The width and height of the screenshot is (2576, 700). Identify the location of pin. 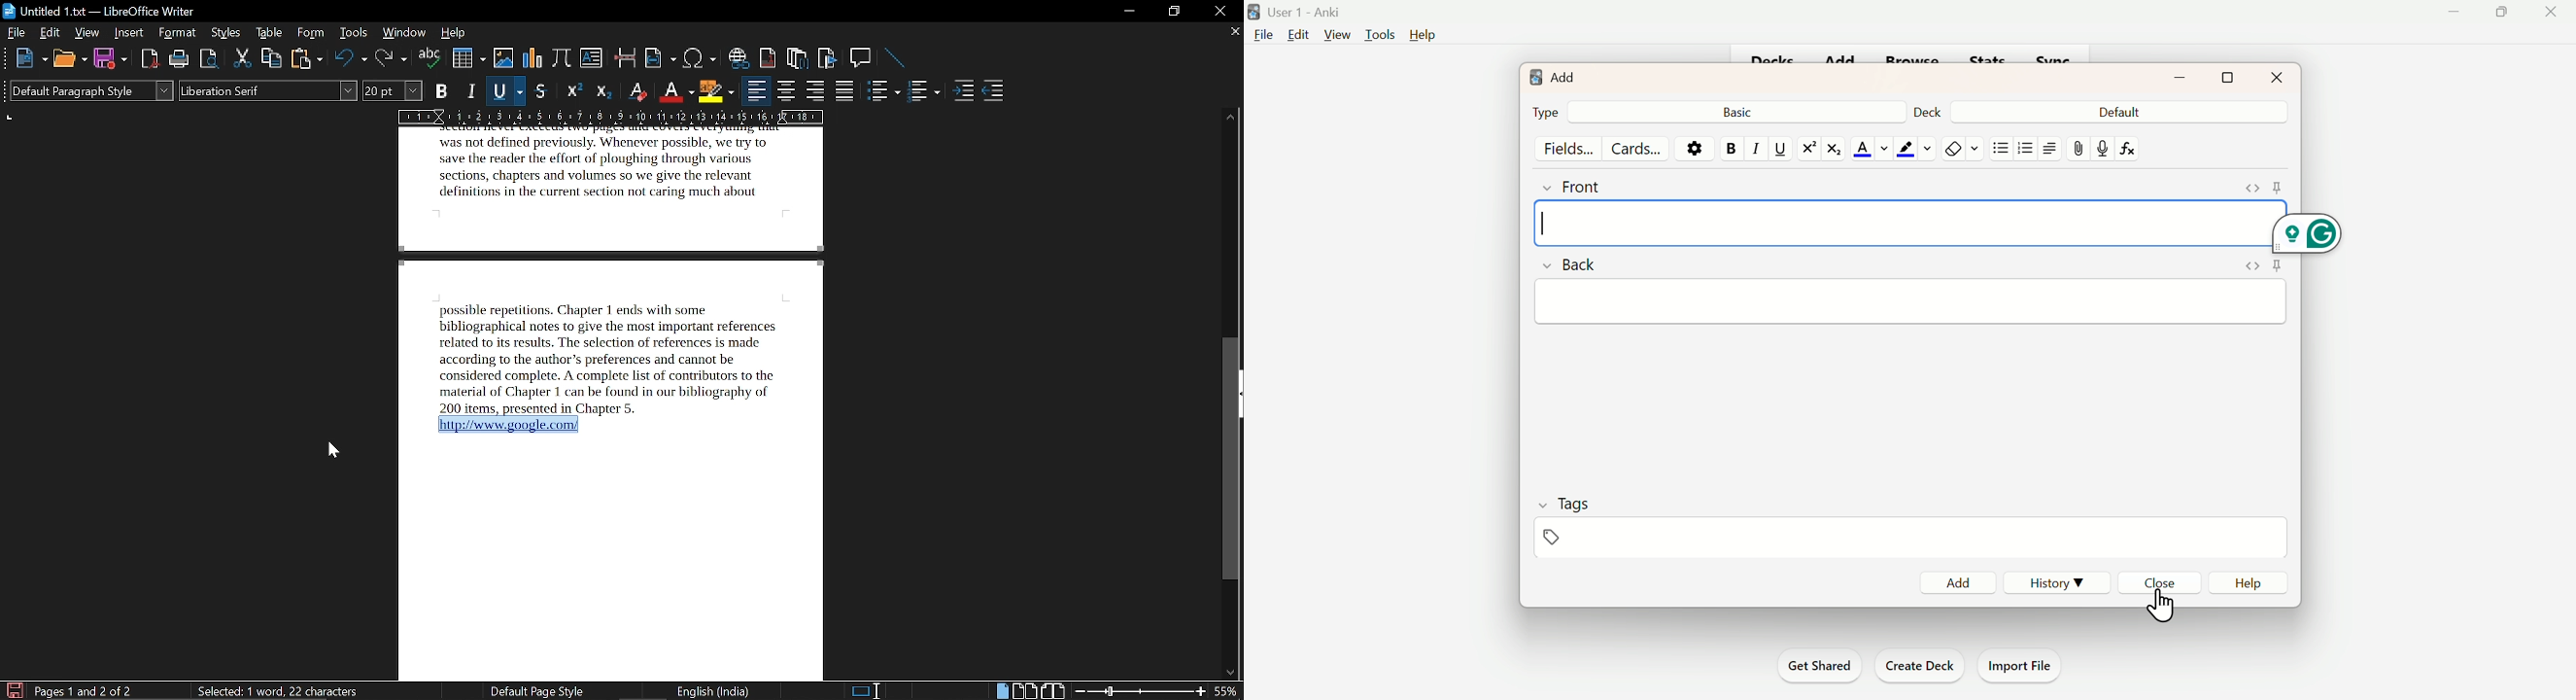
(2277, 265).